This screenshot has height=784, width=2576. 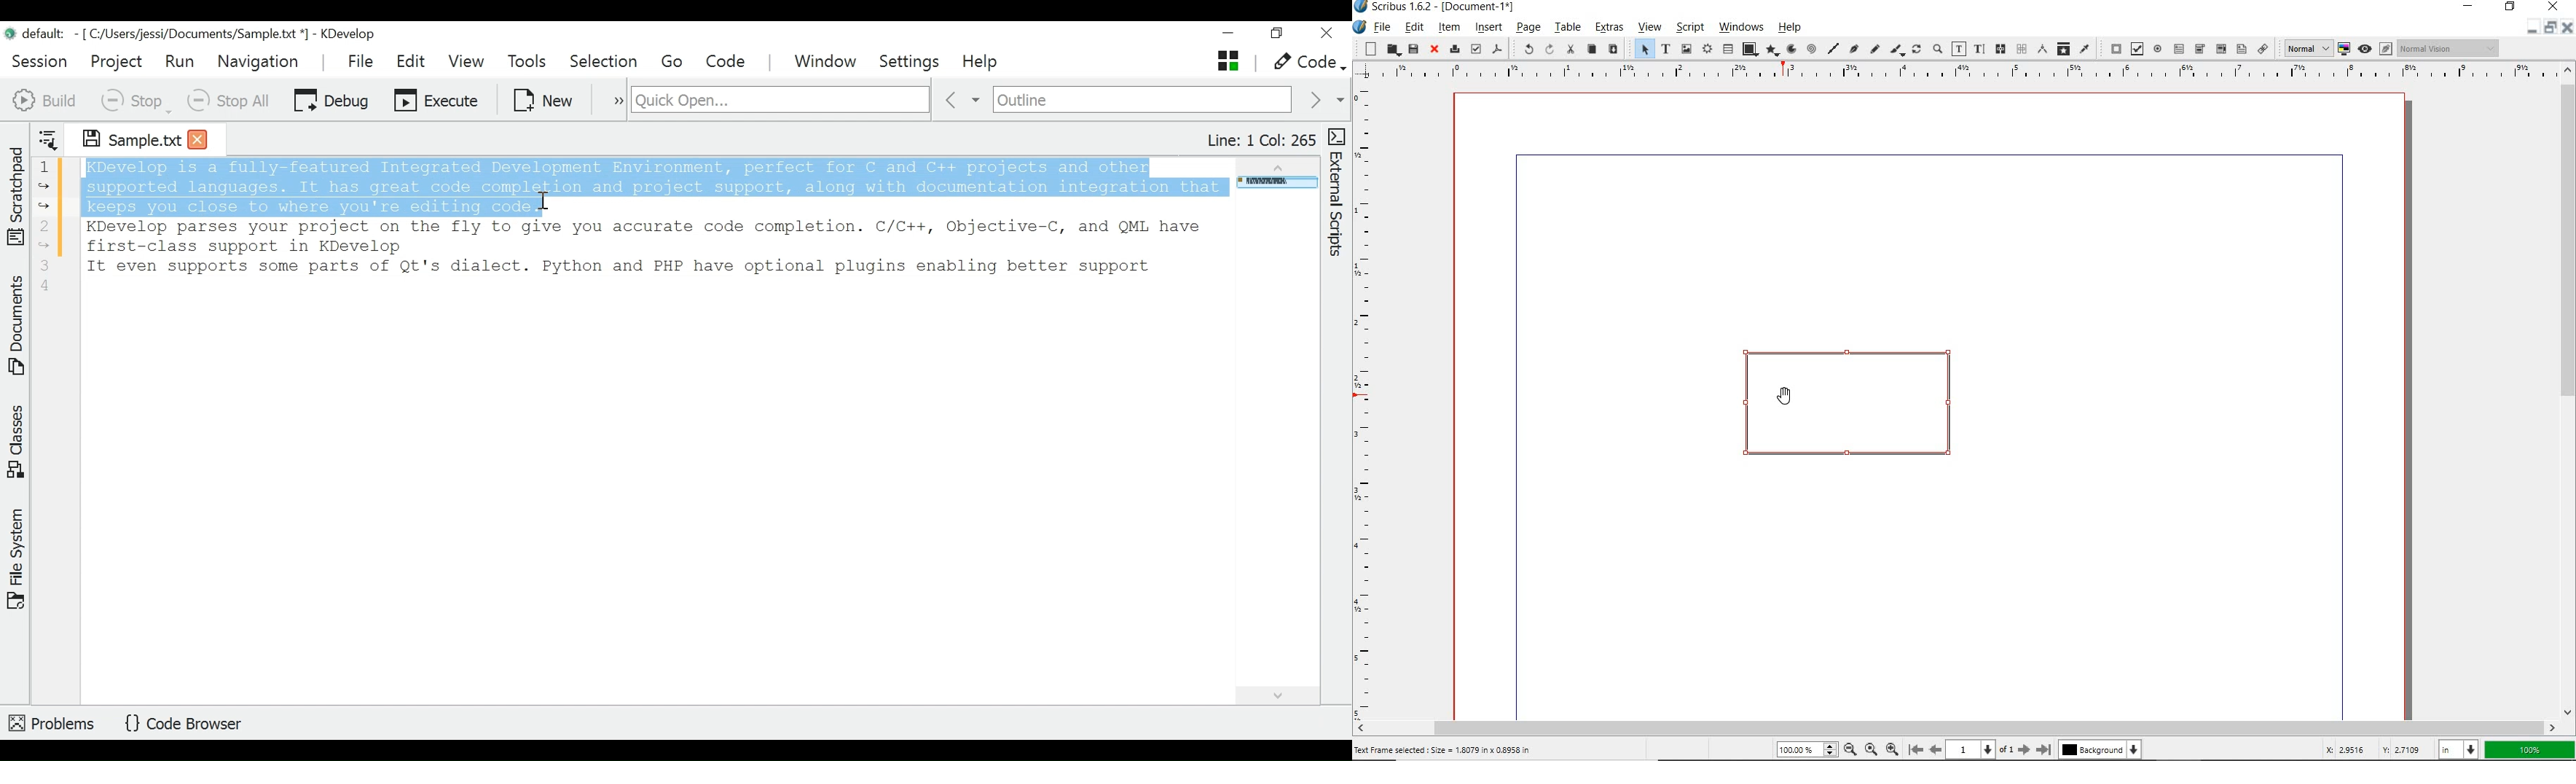 What do you see at coordinates (2567, 28) in the screenshot?
I see `Close` at bounding box center [2567, 28].